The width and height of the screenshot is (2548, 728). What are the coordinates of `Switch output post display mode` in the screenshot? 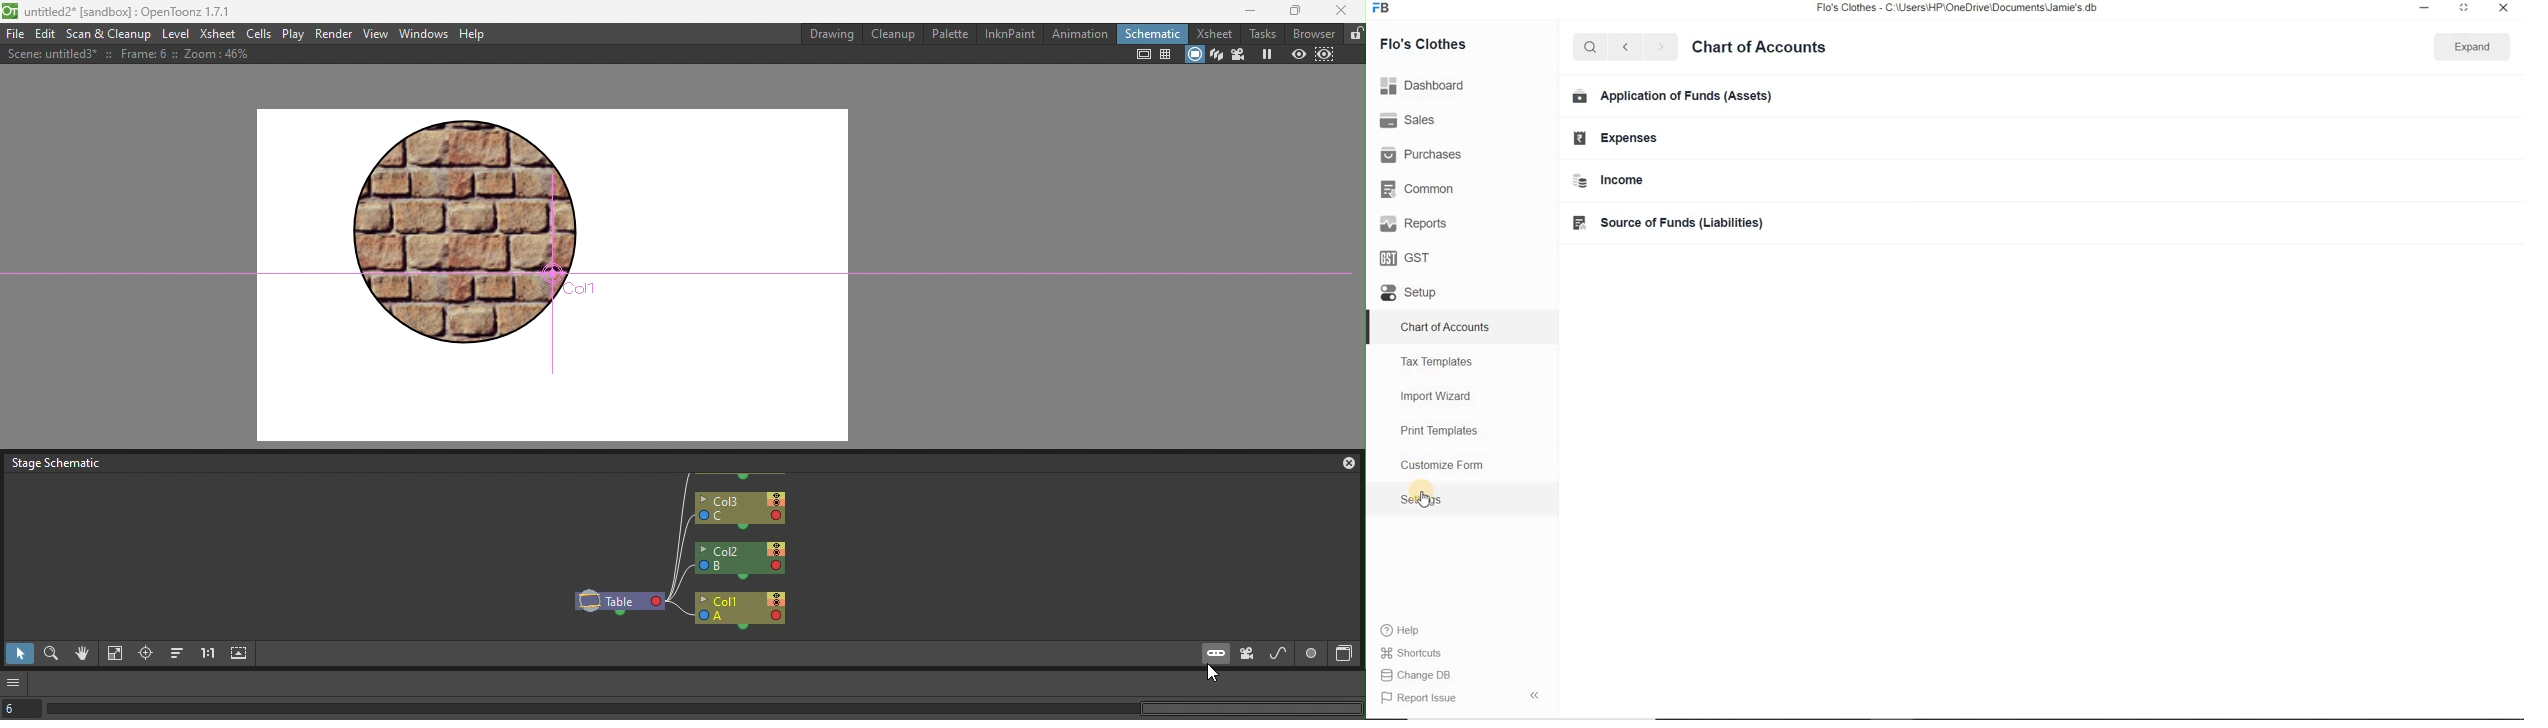 It's located at (1312, 654).